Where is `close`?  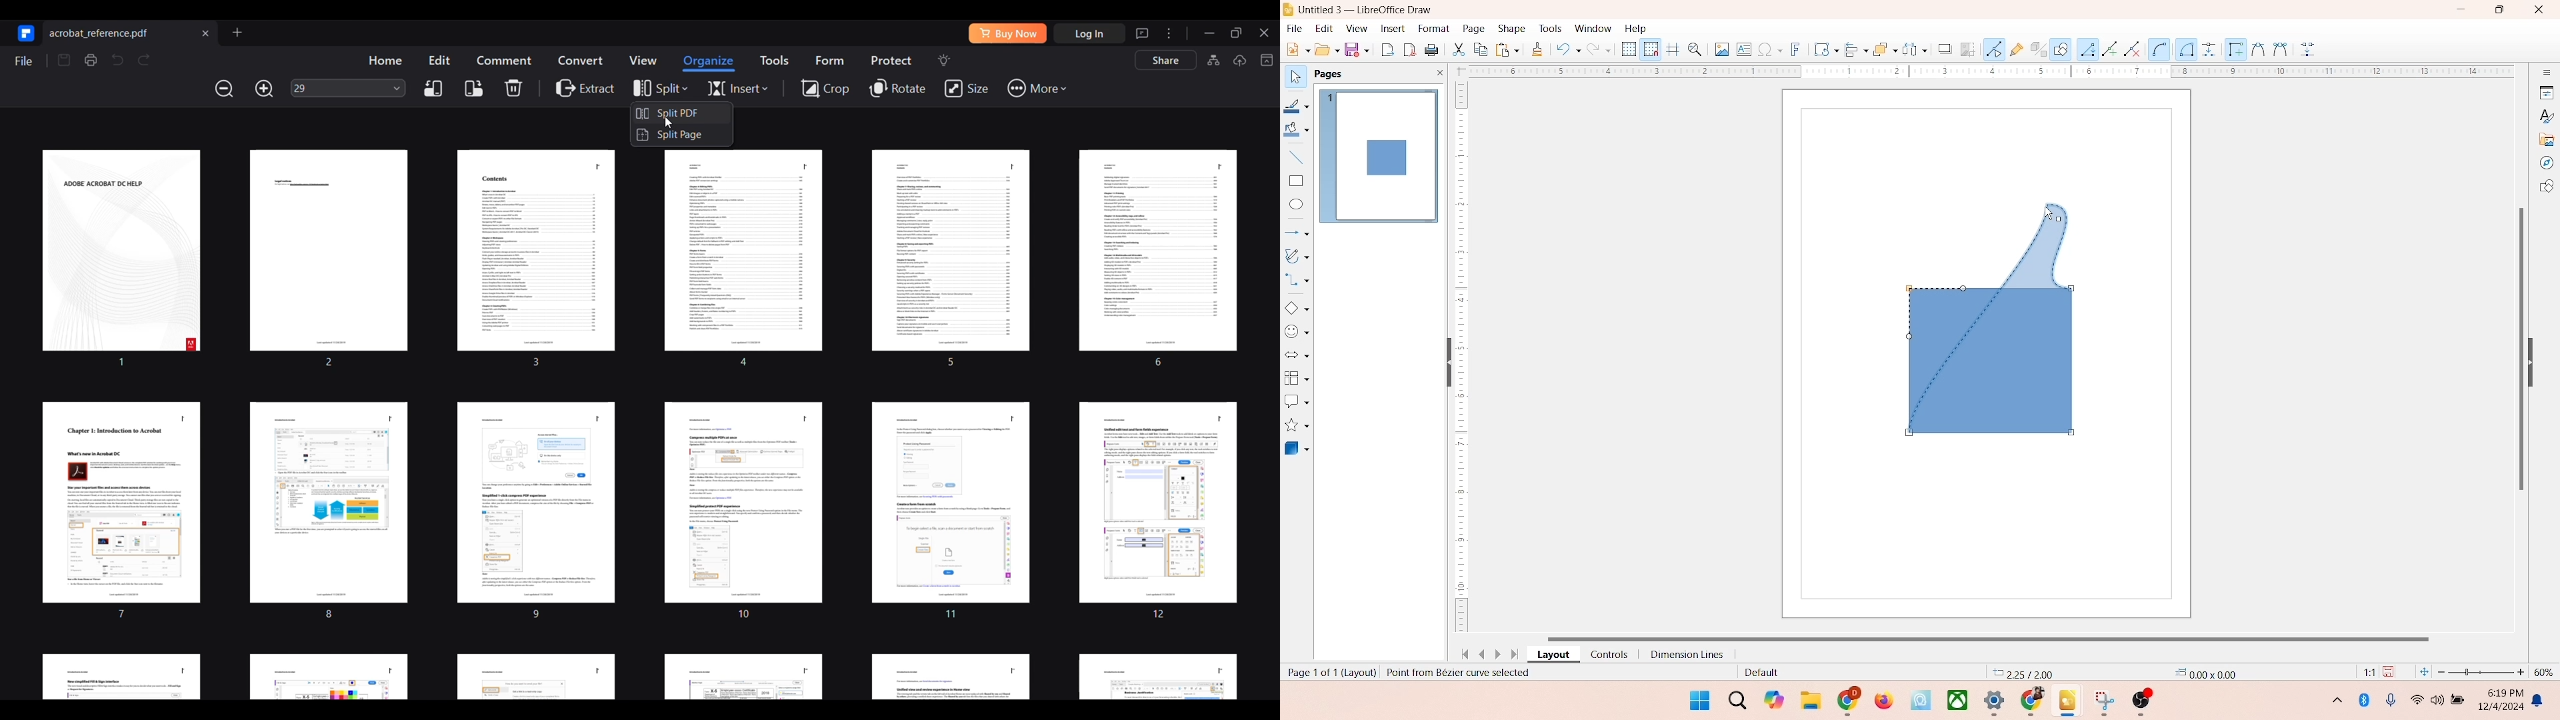 close is located at coordinates (1436, 73).